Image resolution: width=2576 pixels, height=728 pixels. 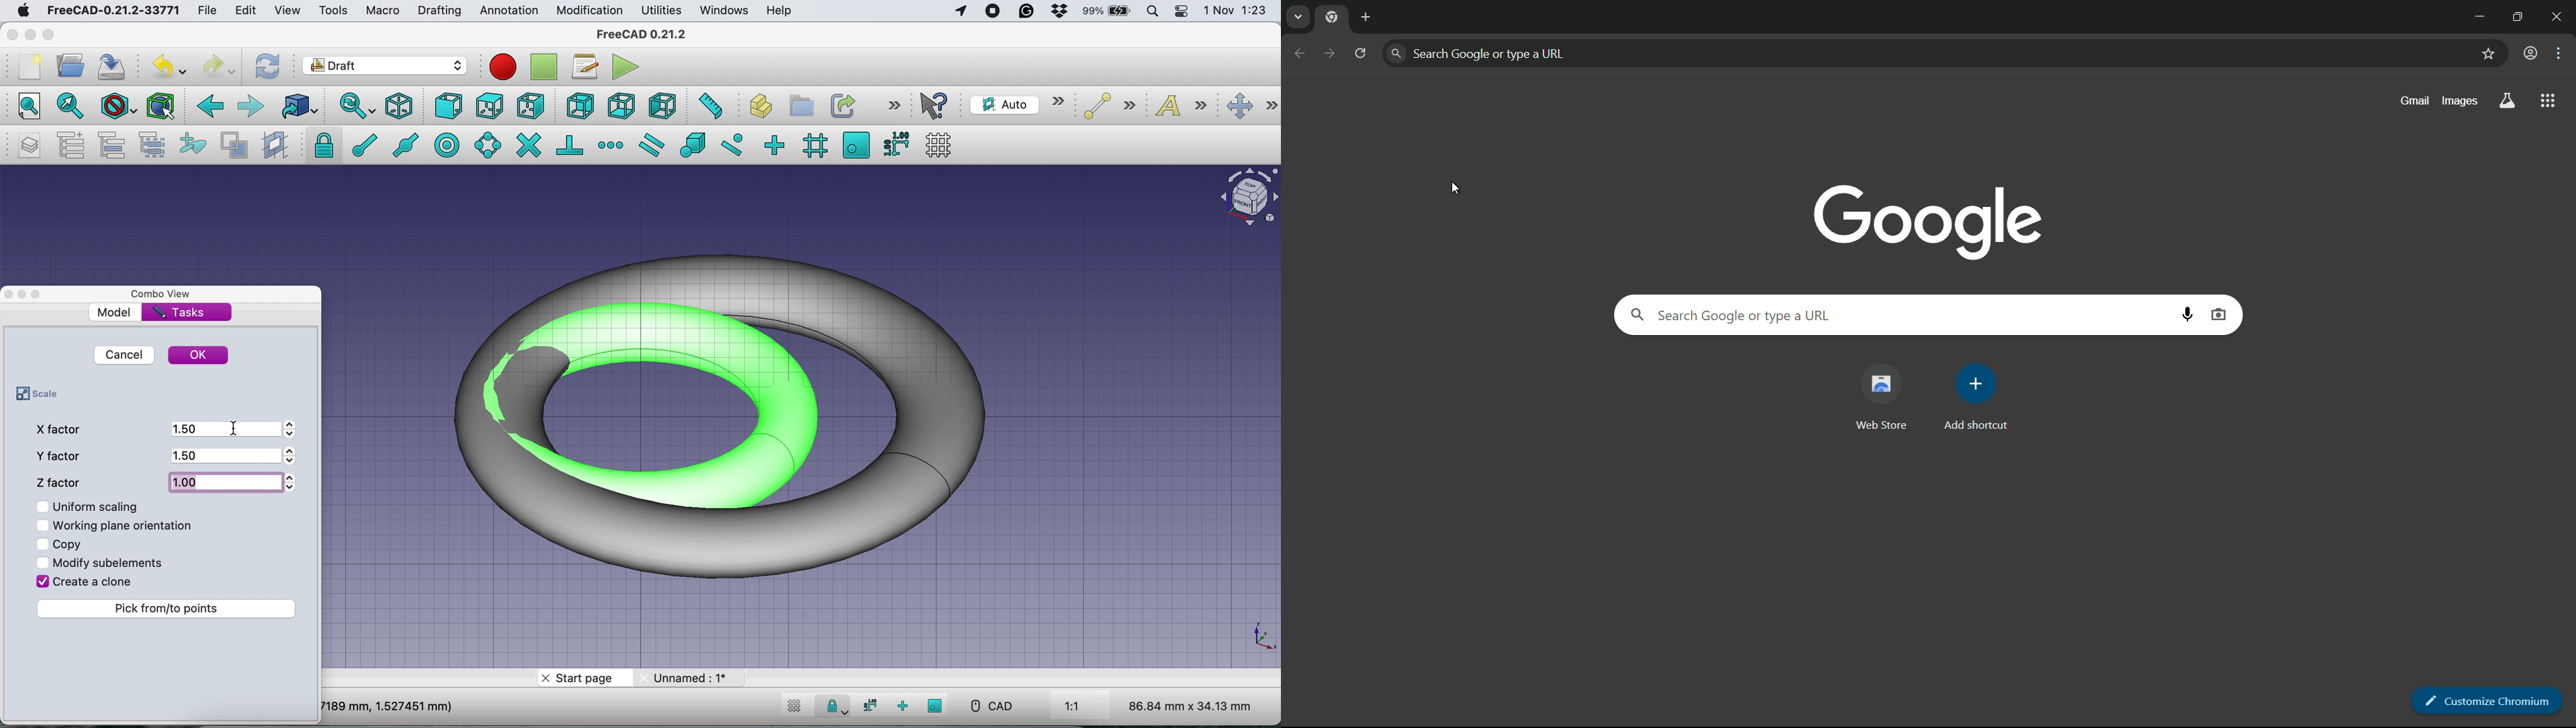 What do you see at coordinates (2489, 700) in the screenshot?
I see `customize chromium` at bounding box center [2489, 700].